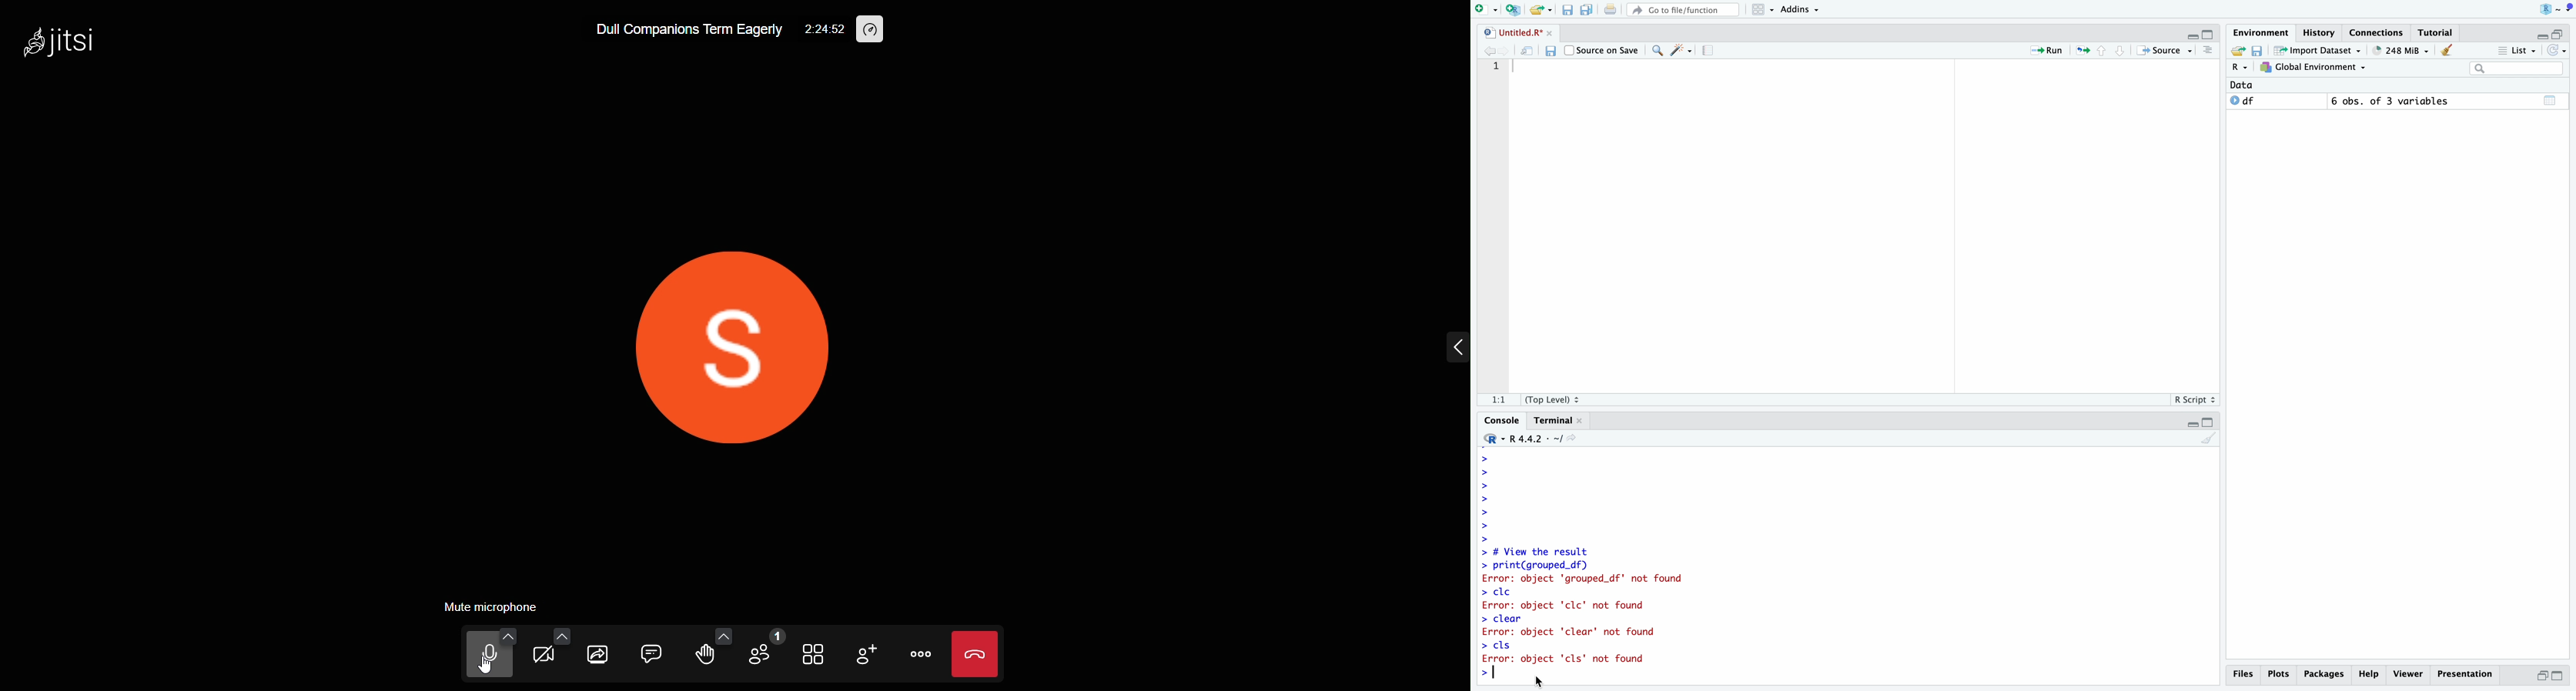 This screenshot has height=700, width=2576. Describe the element at coordinates (1487, 9) in the screenshot. I see `Open new file` at that location.